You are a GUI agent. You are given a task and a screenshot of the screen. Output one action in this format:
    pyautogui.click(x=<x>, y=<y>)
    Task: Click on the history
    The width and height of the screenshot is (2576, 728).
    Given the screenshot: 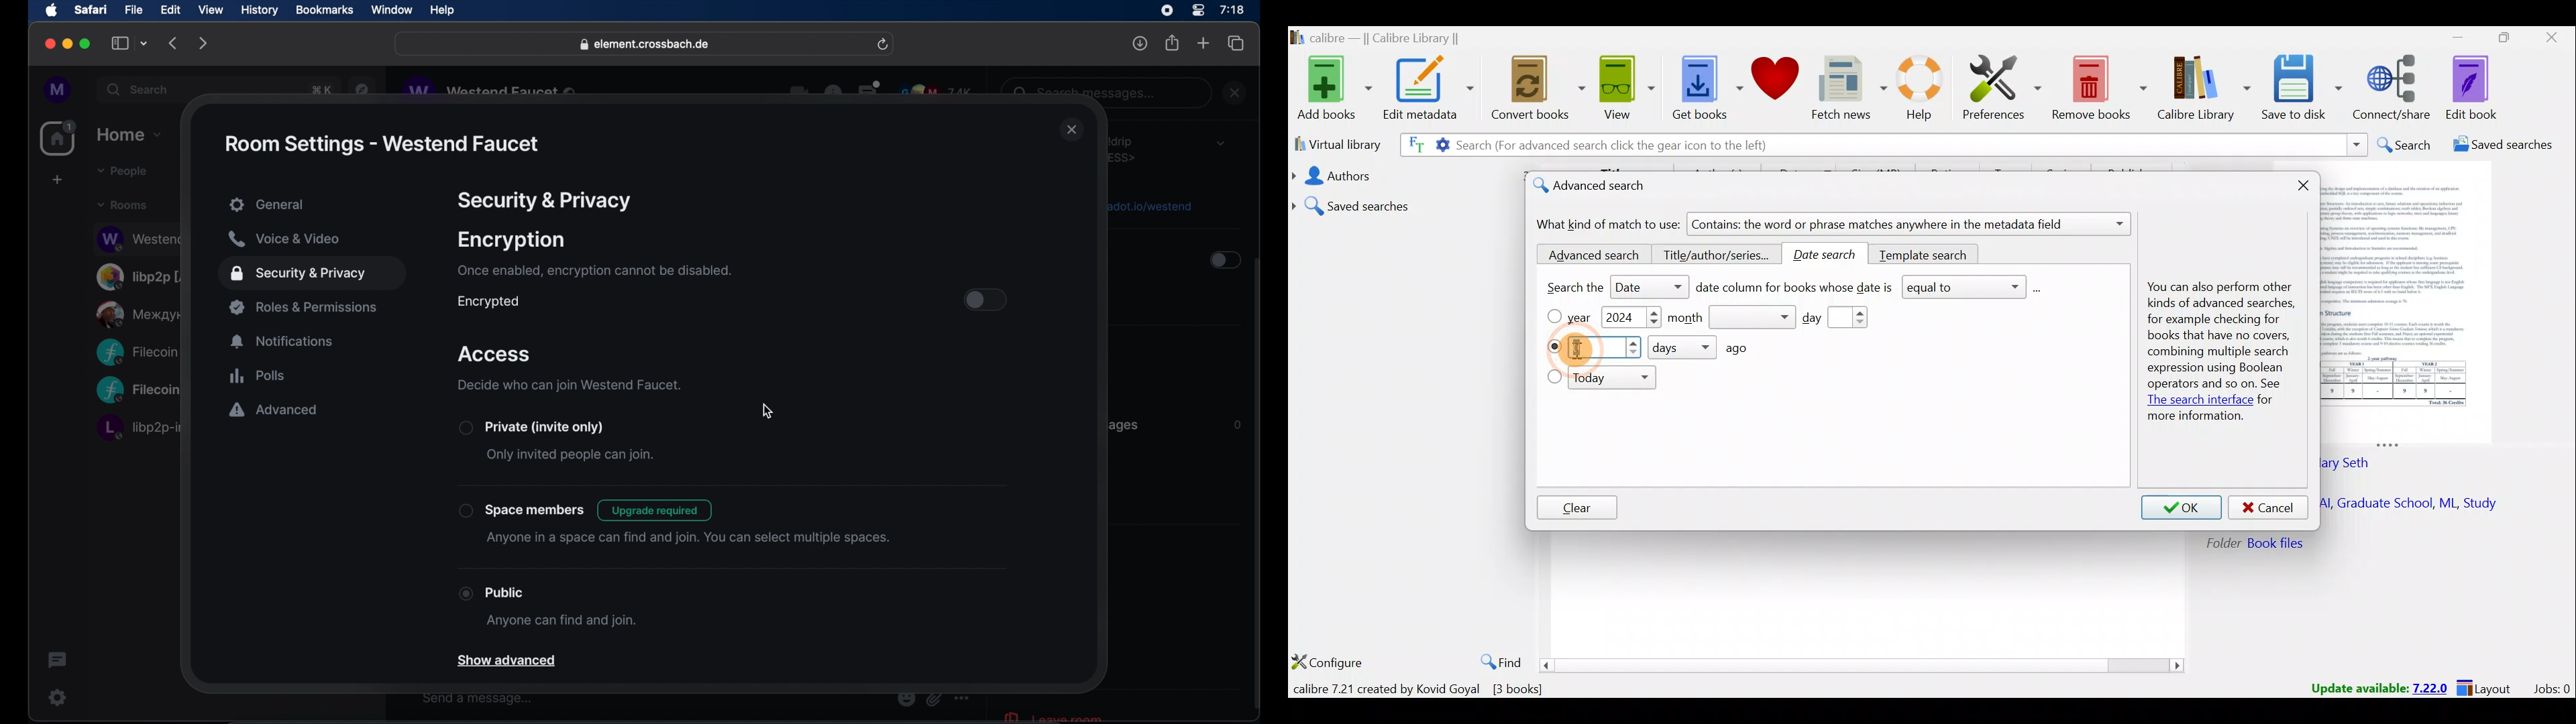 What is the action you would take?
    pyautogui.click(x=260, y=11)
    